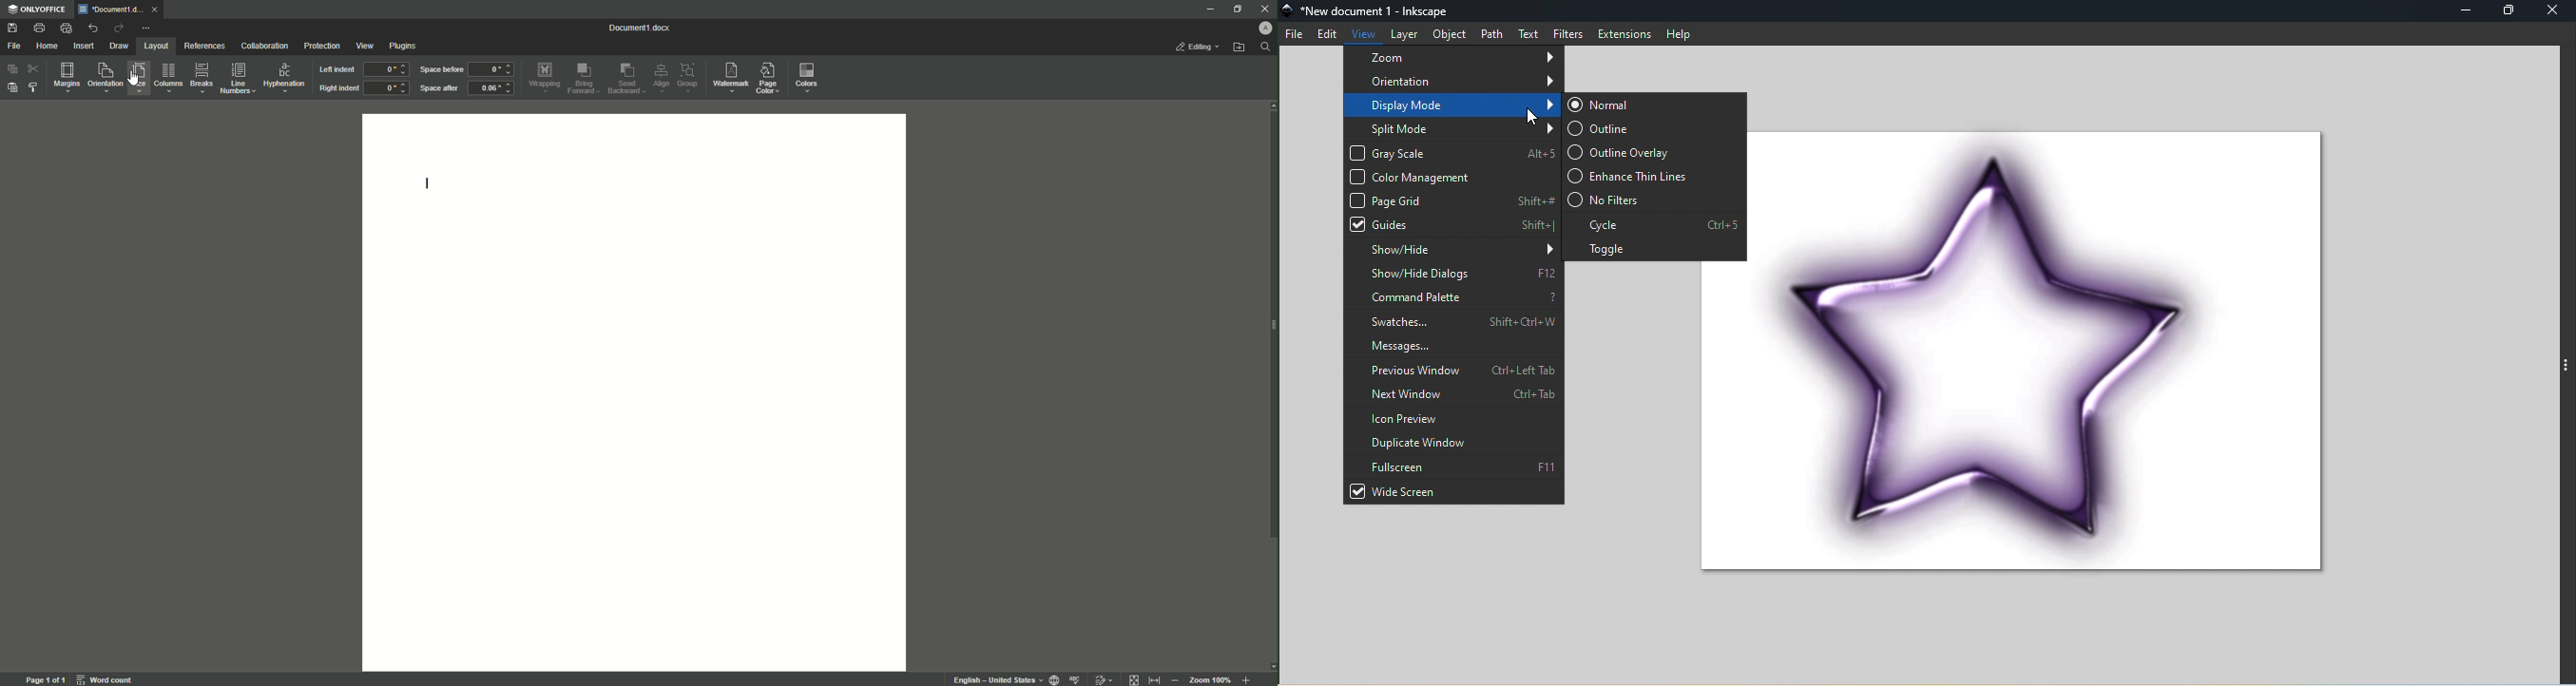 Image resolution: width=2576 pixels, height=700 pixels. Describe the element at coordinates (1195, 47) in the screenshot. I see `Editing` at that location.